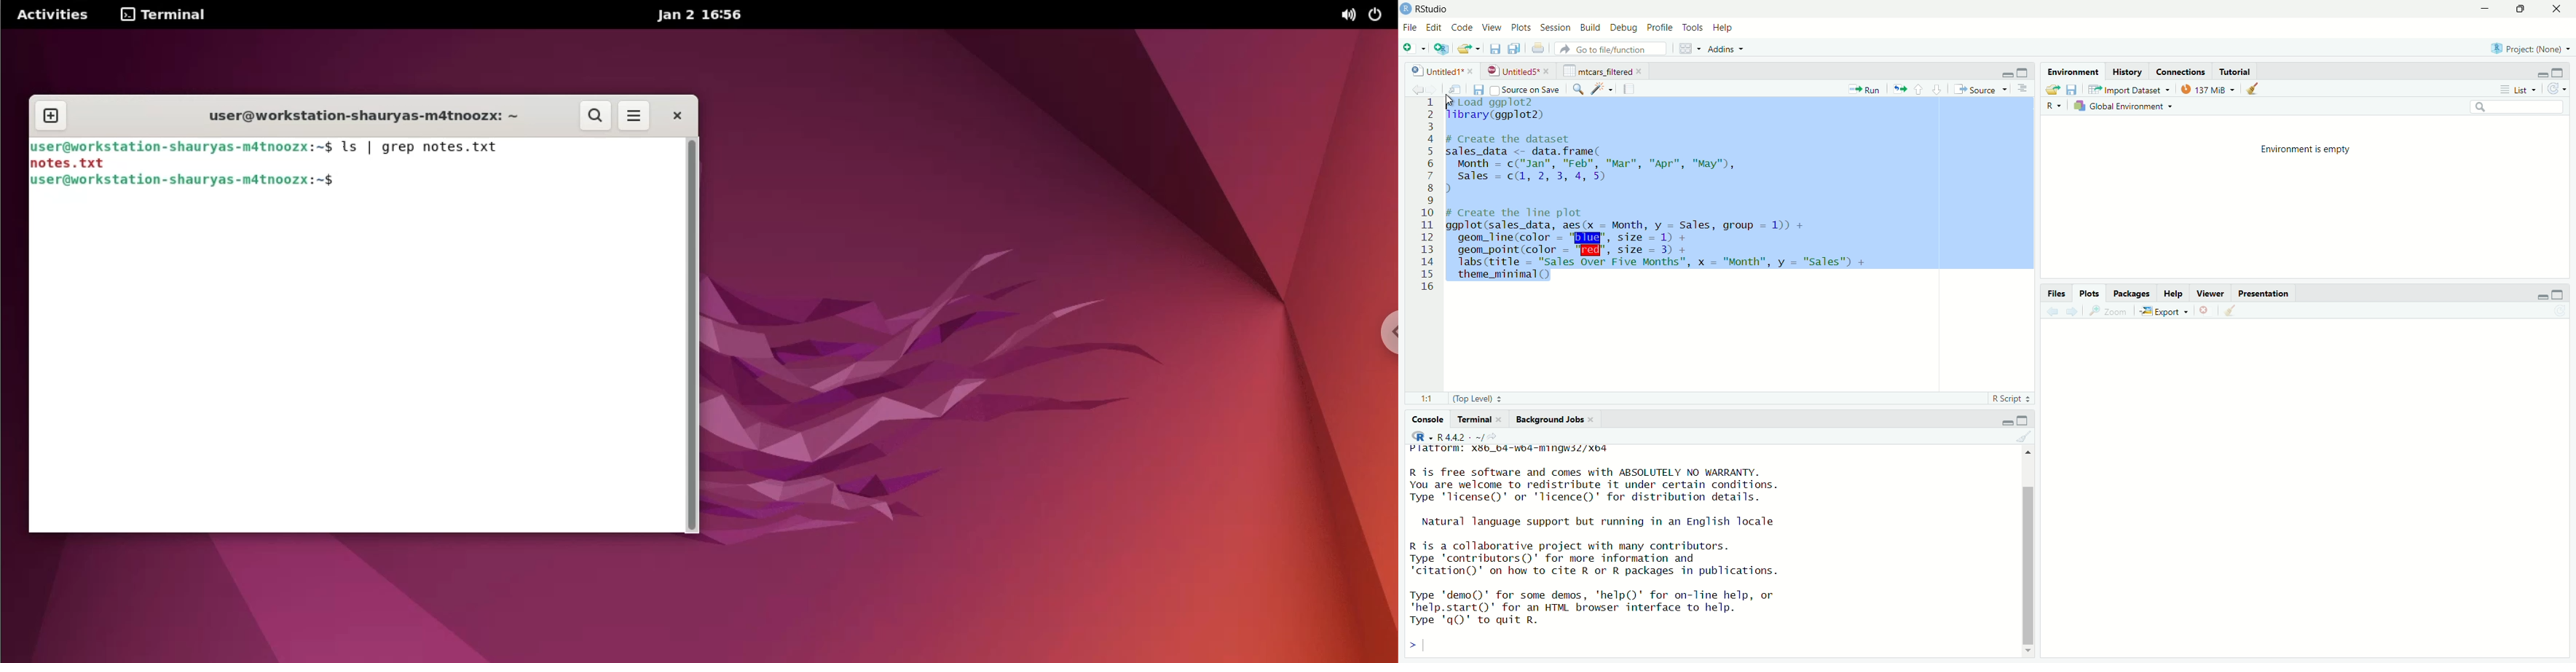 The image size is (2576, 672). Describe the element at coordinates (2074, 90) in the screenshot. I see `save` at that location.